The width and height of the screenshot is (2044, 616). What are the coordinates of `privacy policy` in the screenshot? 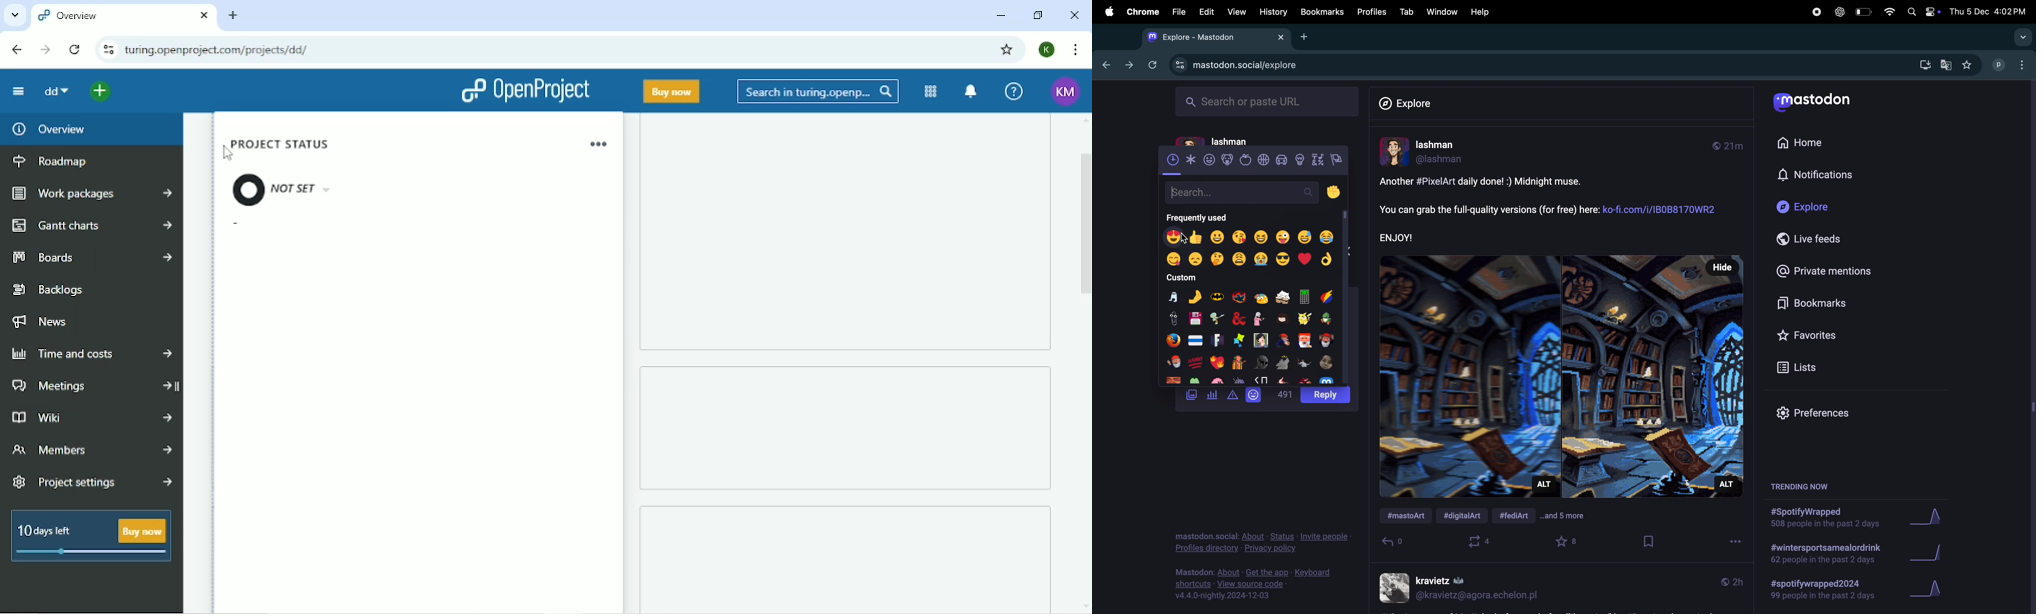 It's located at (1264, 542).